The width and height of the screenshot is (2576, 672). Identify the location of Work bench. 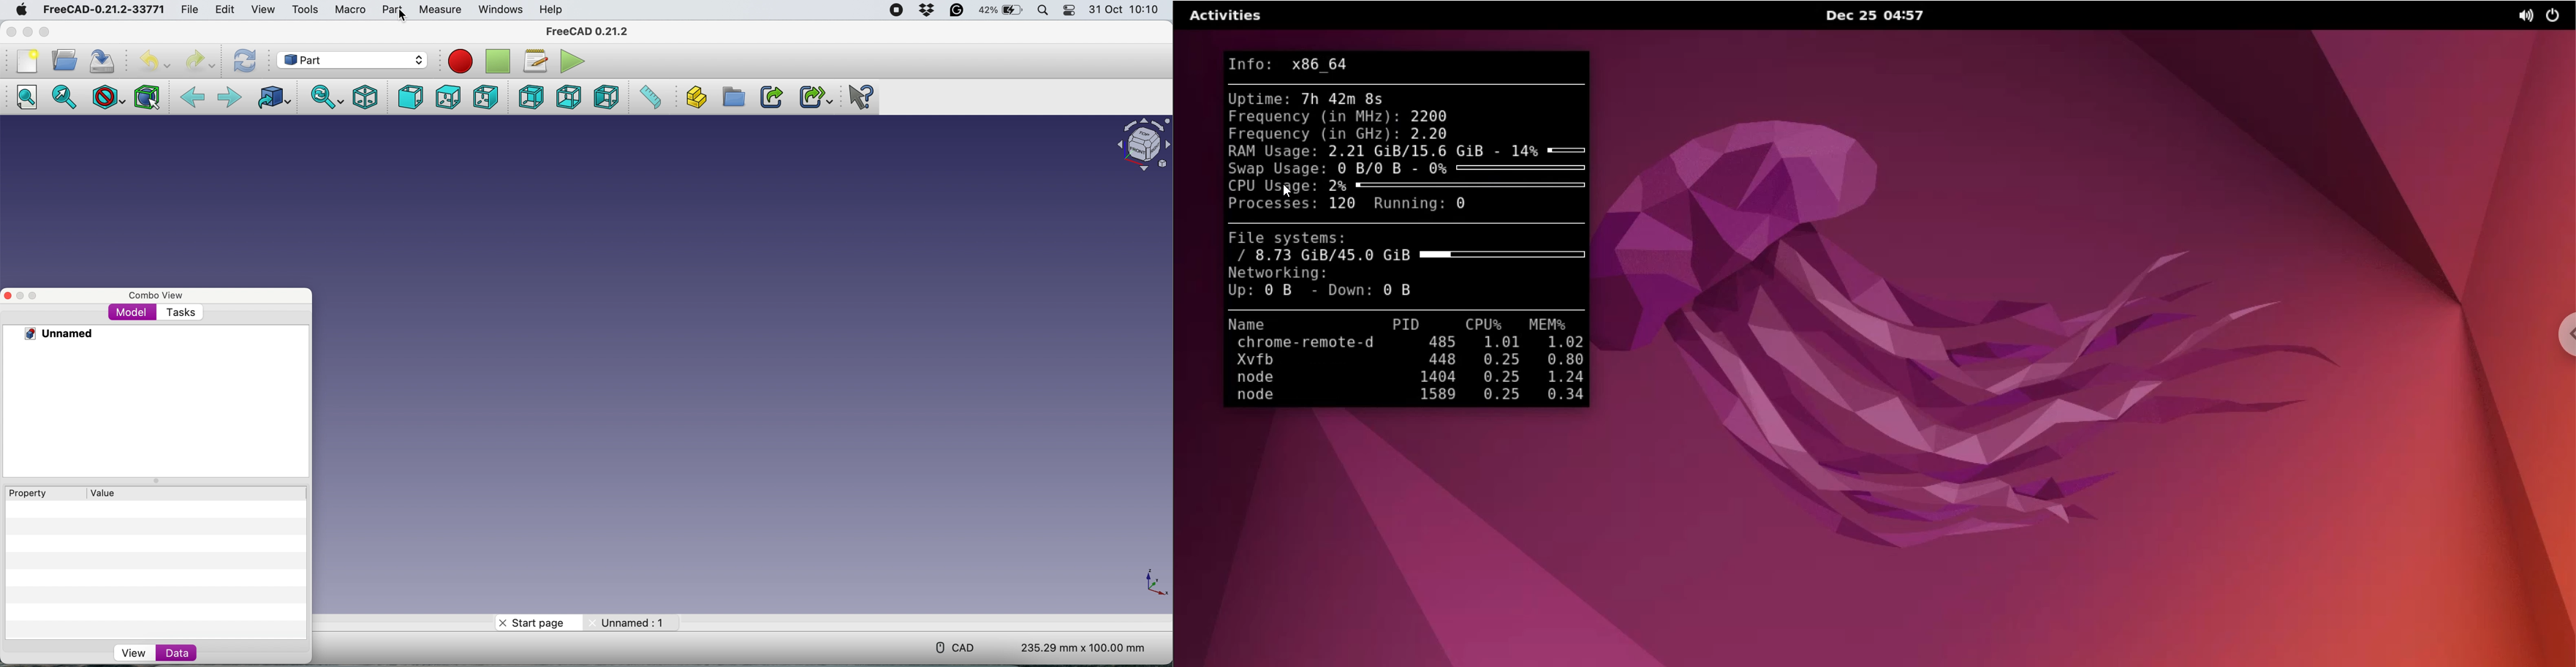
(356, 60).